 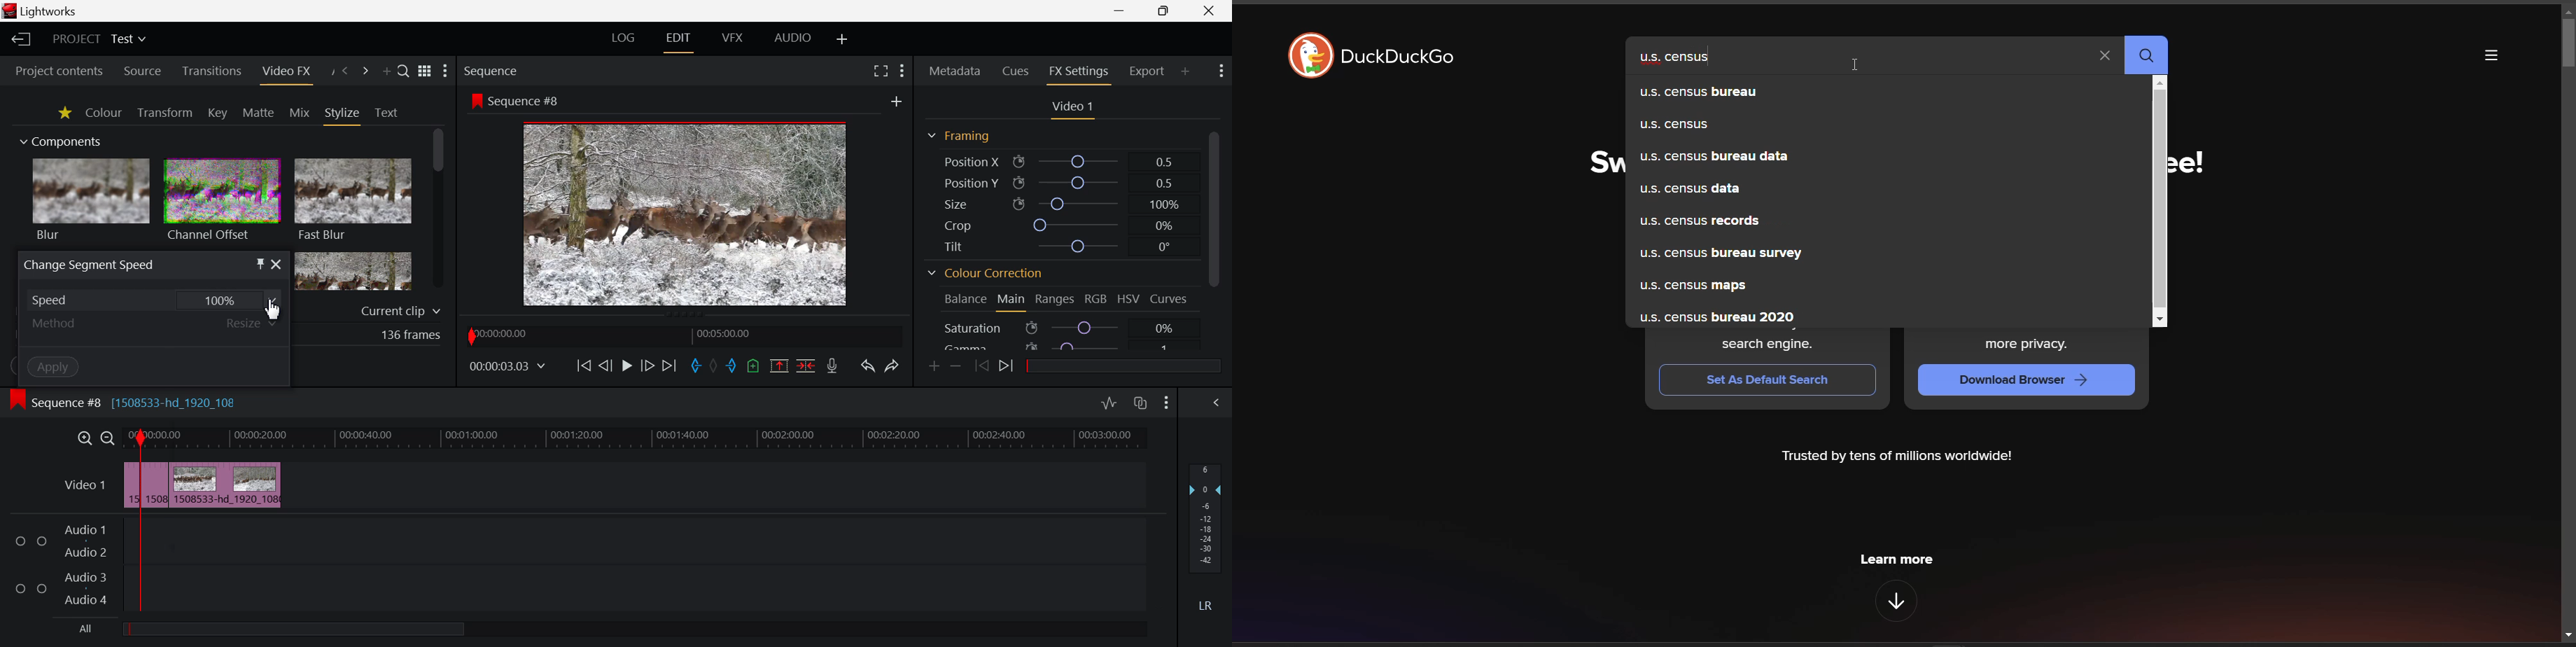 What do you see at coordinates (404, 72) in the screenshot?
I see `Search` at bounding box center [404, 72].